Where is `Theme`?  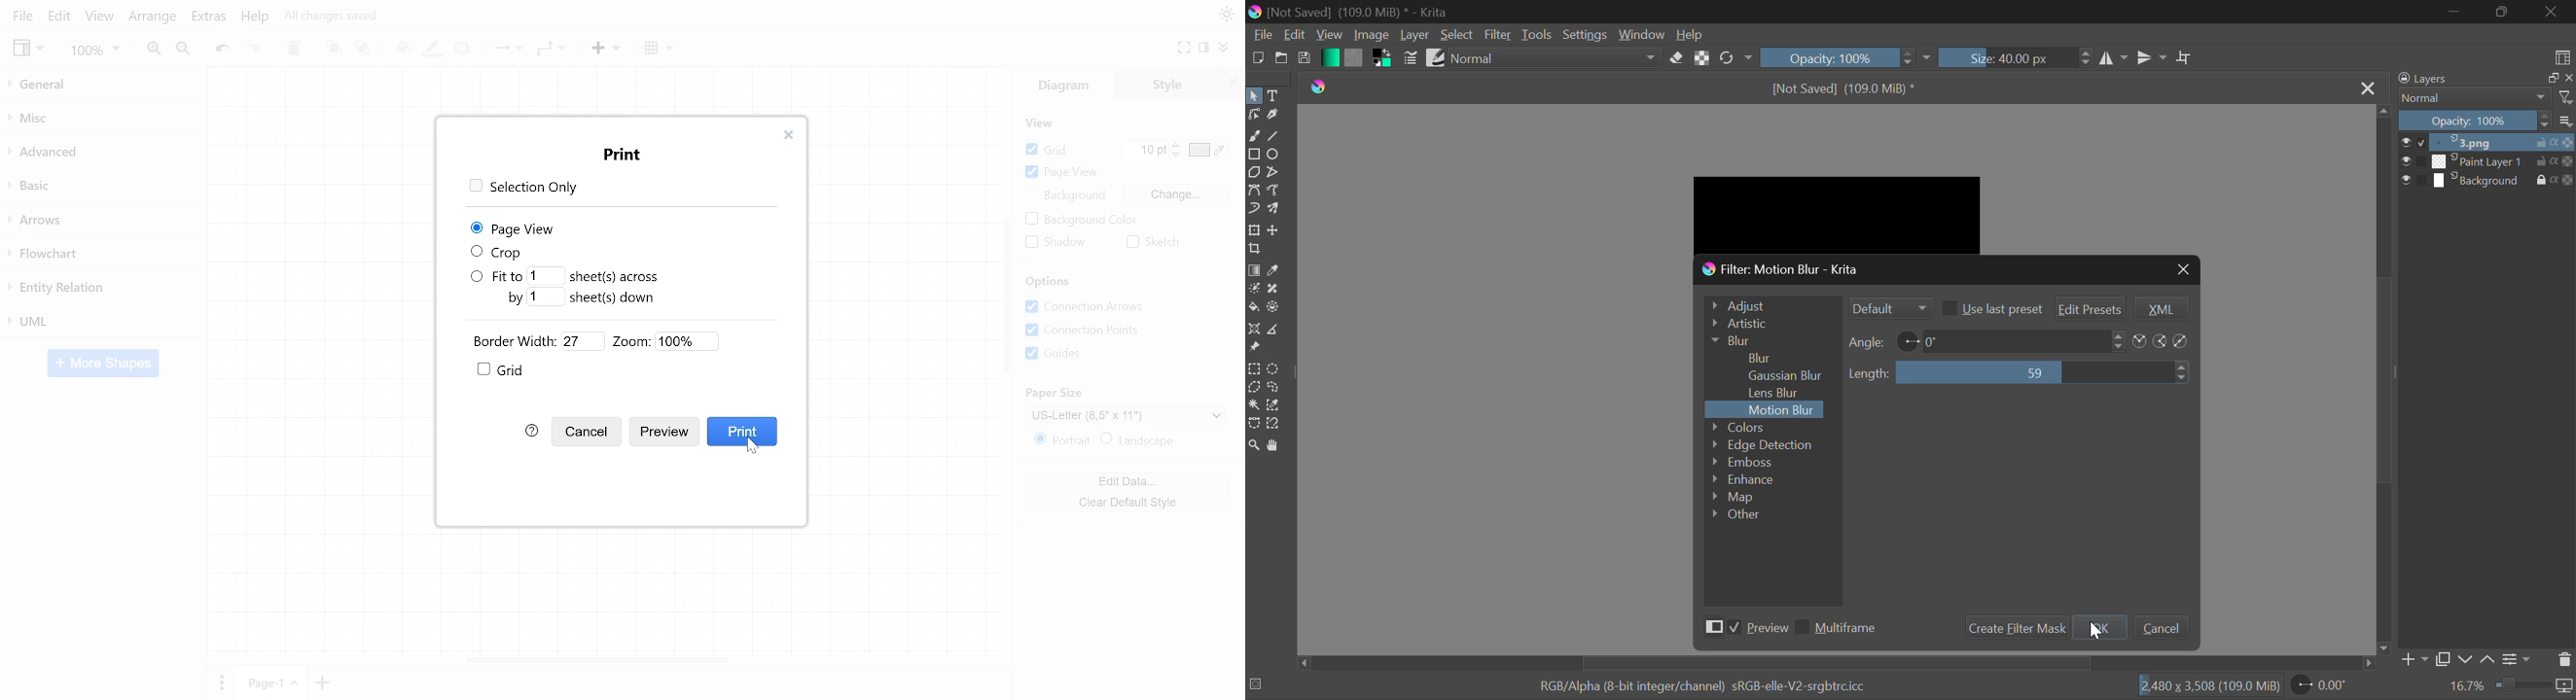
Theme is located at coordinates (1224, 16).